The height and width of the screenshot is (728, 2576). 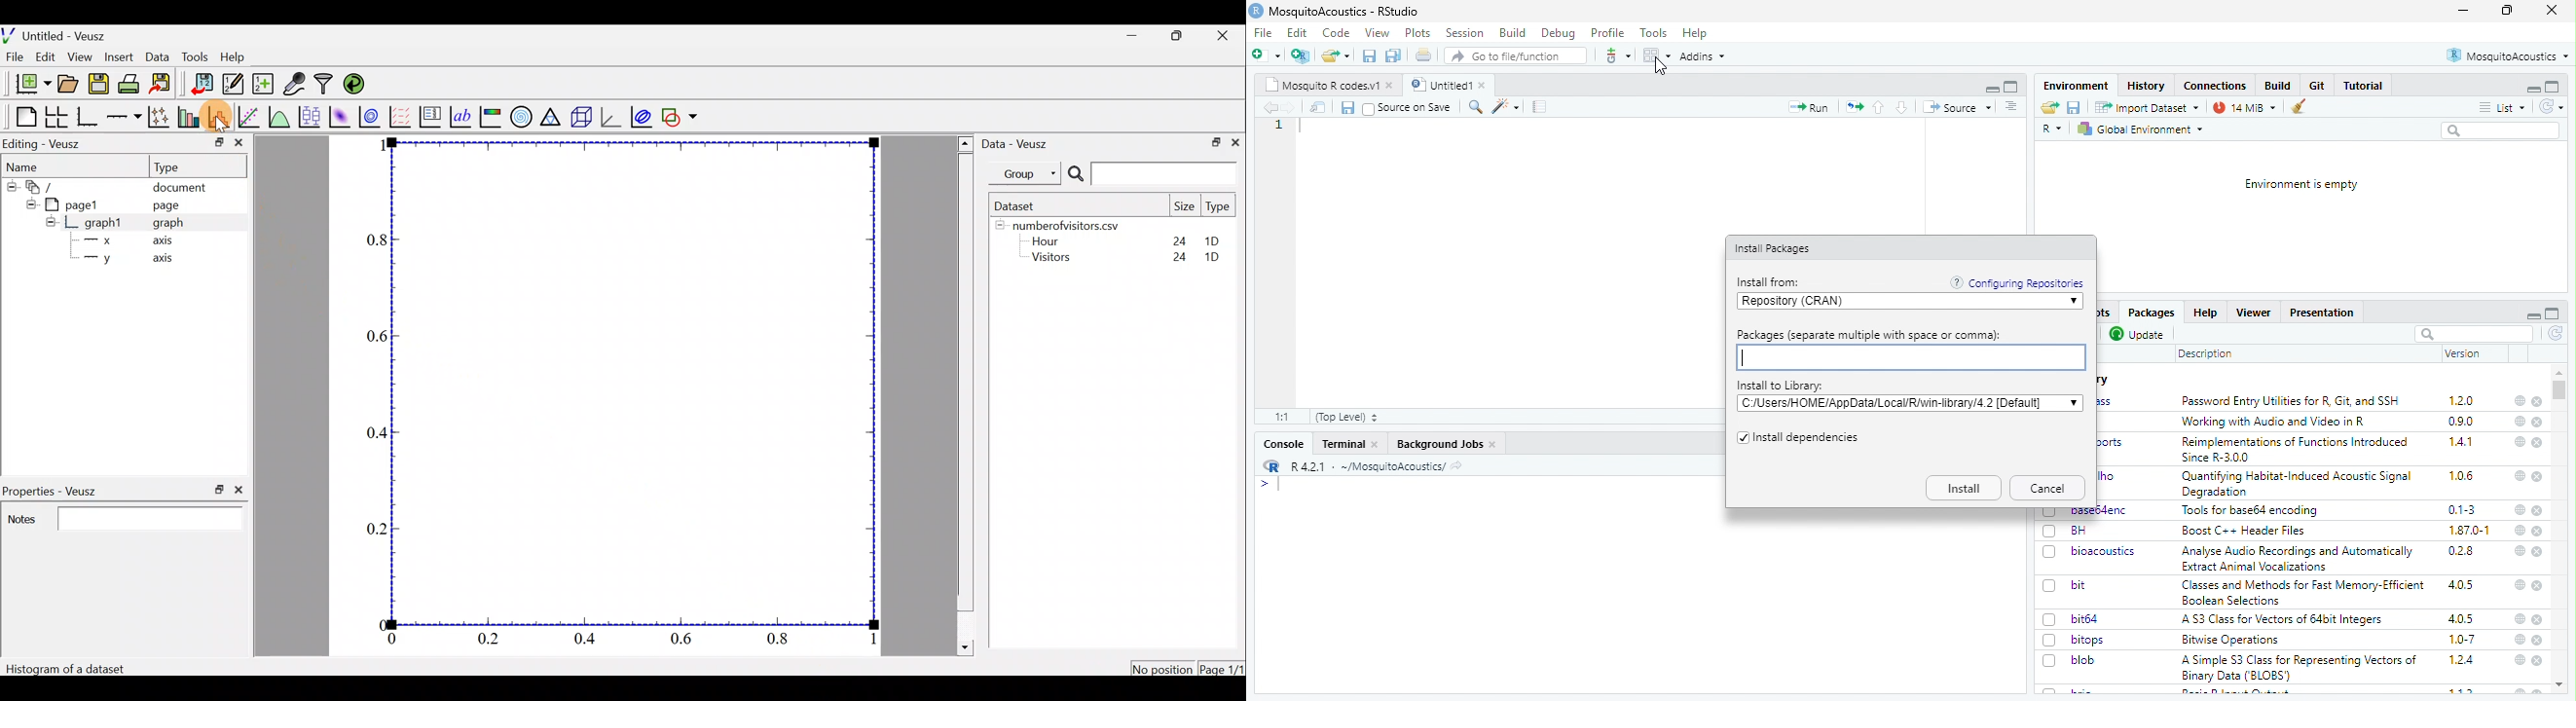 What do you see at coordinates (1369, 109) in the screenshot?
I see `checkbox` at bounding box center [1369, 109].